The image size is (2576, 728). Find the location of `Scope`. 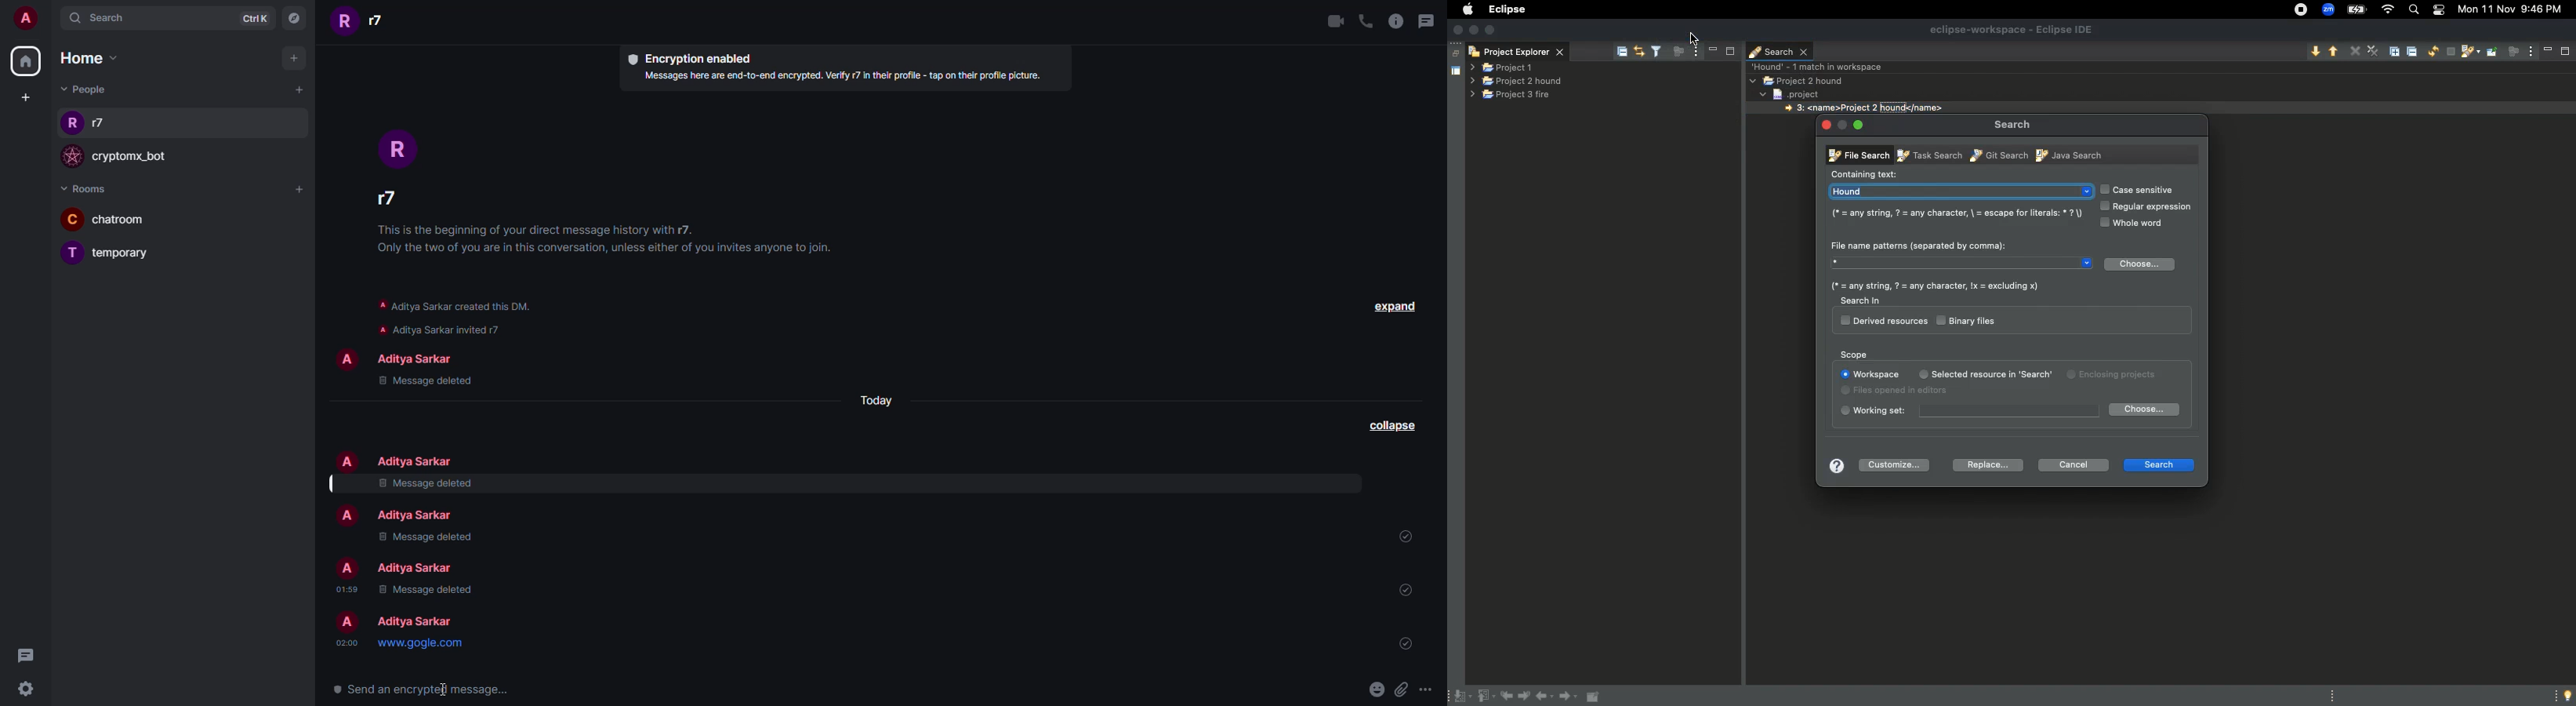

Scope is located at coordinates (1856, 354).